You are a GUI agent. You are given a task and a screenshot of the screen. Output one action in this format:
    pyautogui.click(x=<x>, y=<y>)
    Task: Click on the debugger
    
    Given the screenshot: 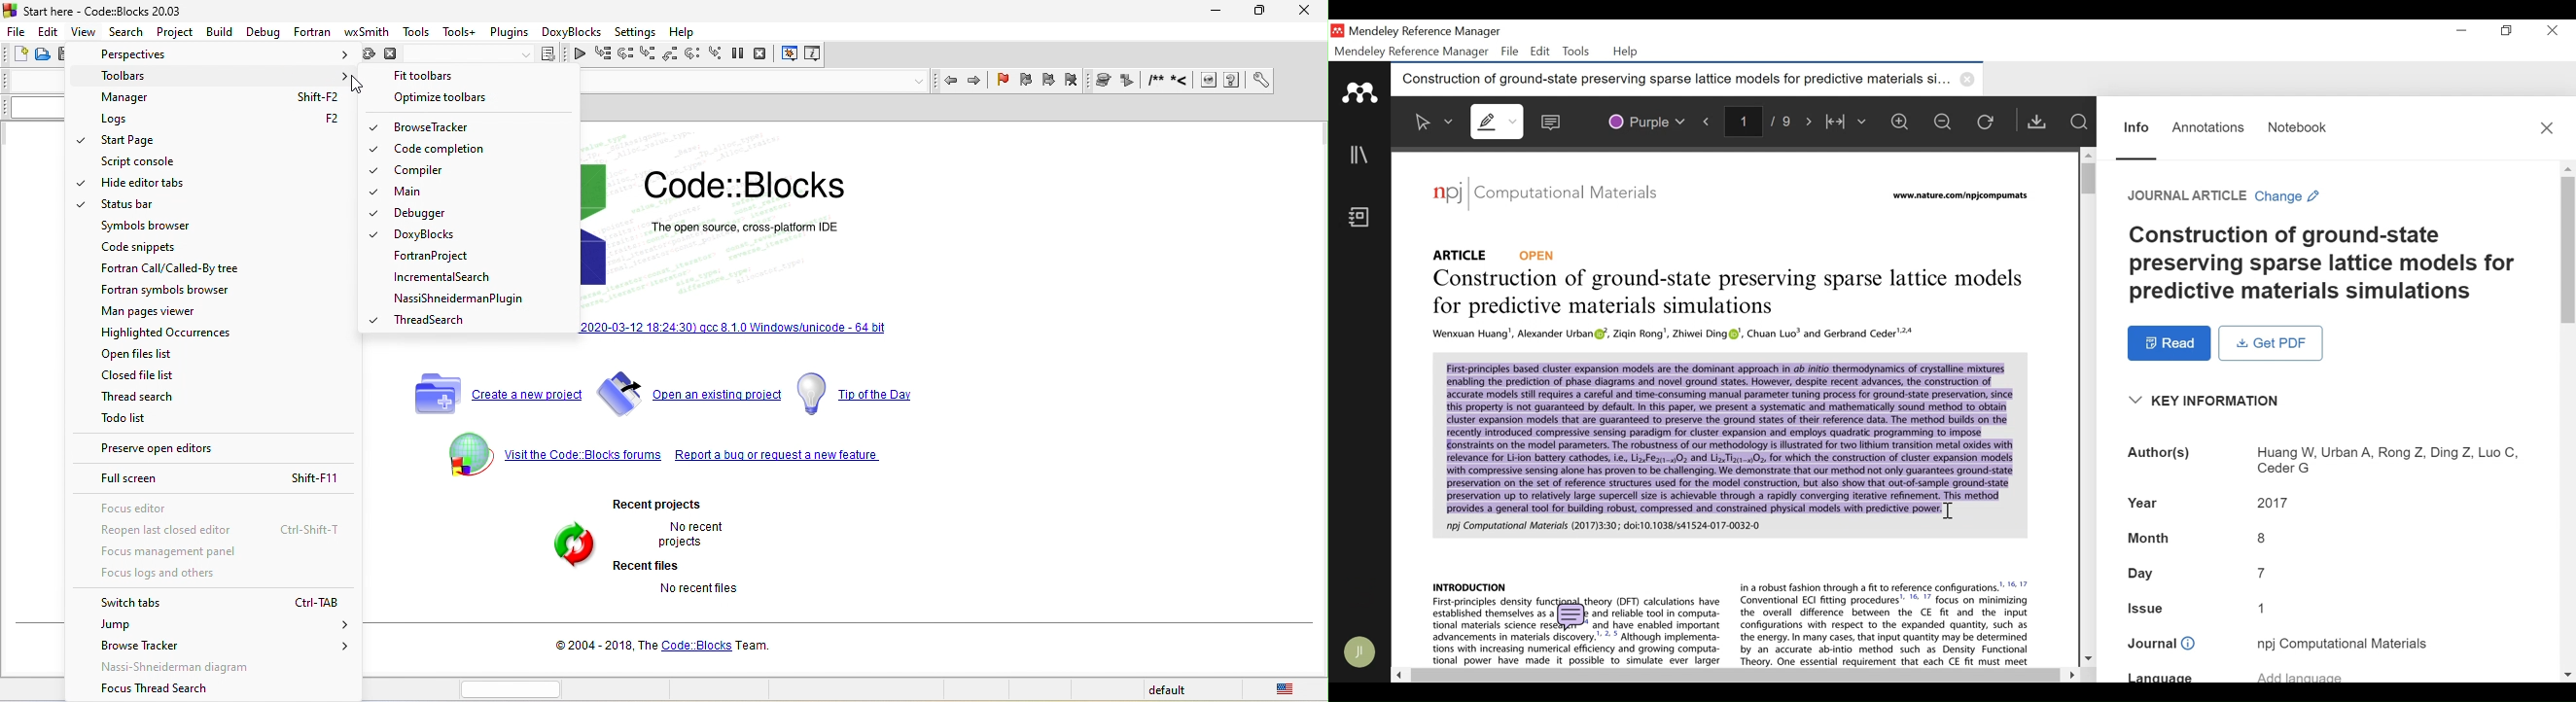 What is the action you would take?
    pyautogui.click(x=421, y=216)
    